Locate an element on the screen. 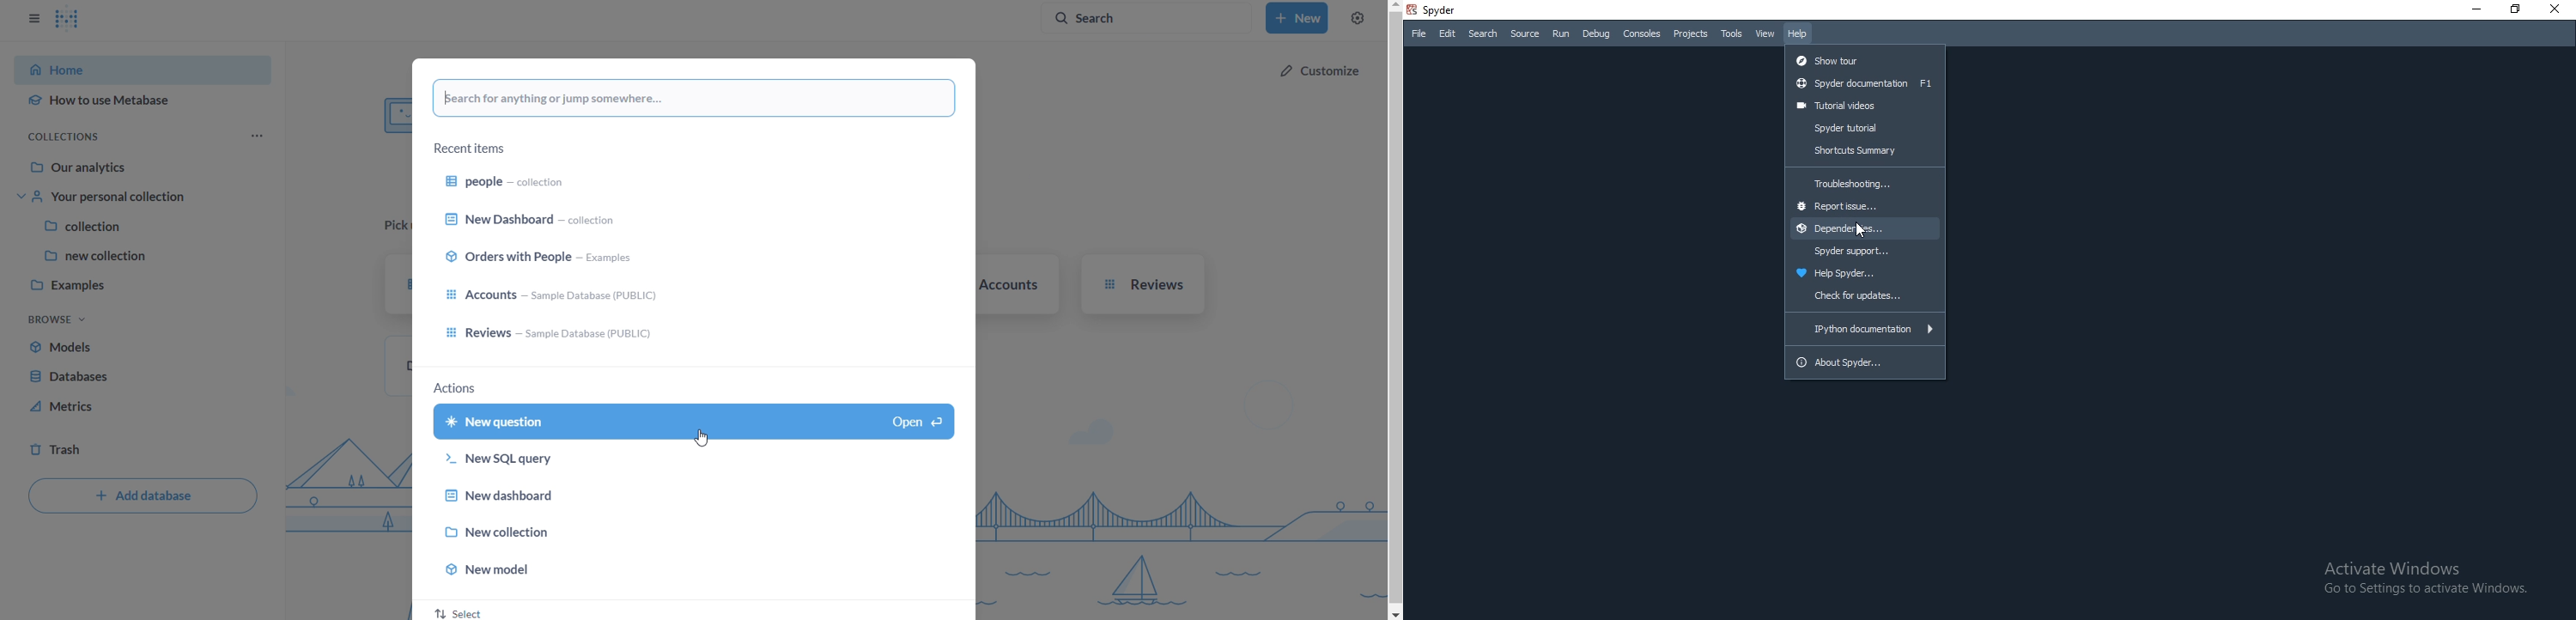 This screenshot has height=644, width=2576. new is located at coordinates (1296, 18).